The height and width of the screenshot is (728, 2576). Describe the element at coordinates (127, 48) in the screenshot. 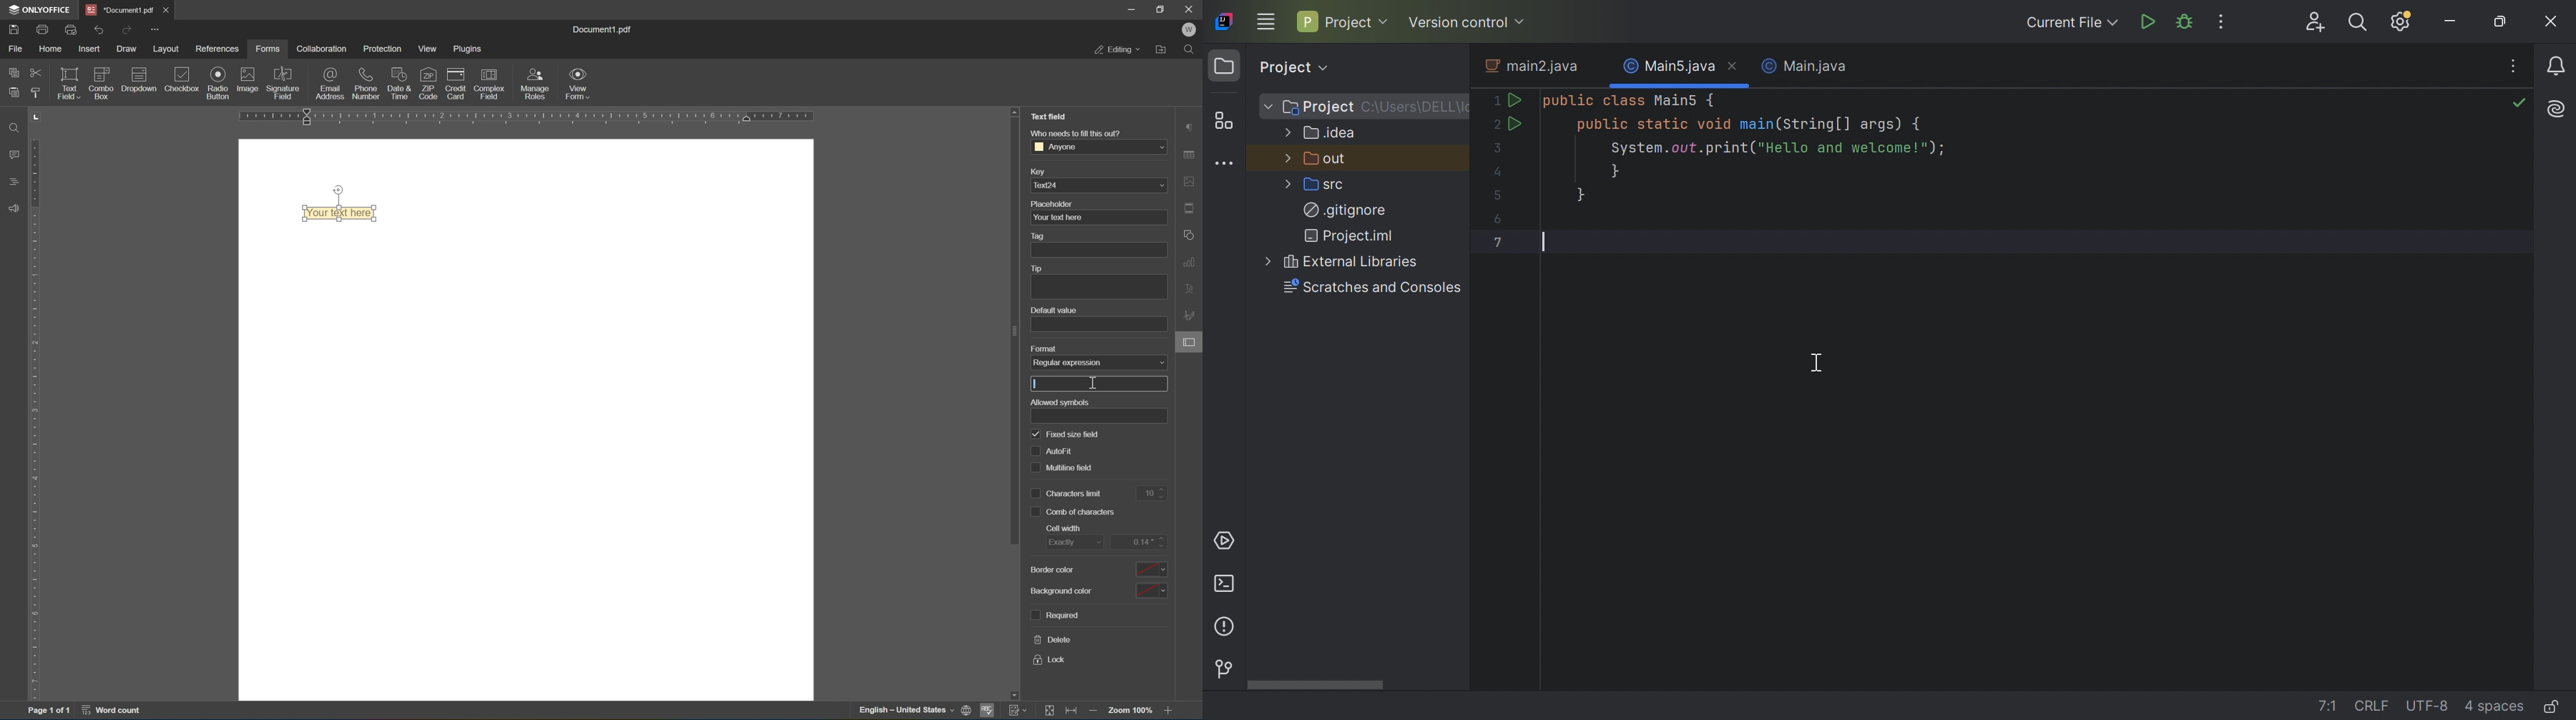

I see `draw` at that location.